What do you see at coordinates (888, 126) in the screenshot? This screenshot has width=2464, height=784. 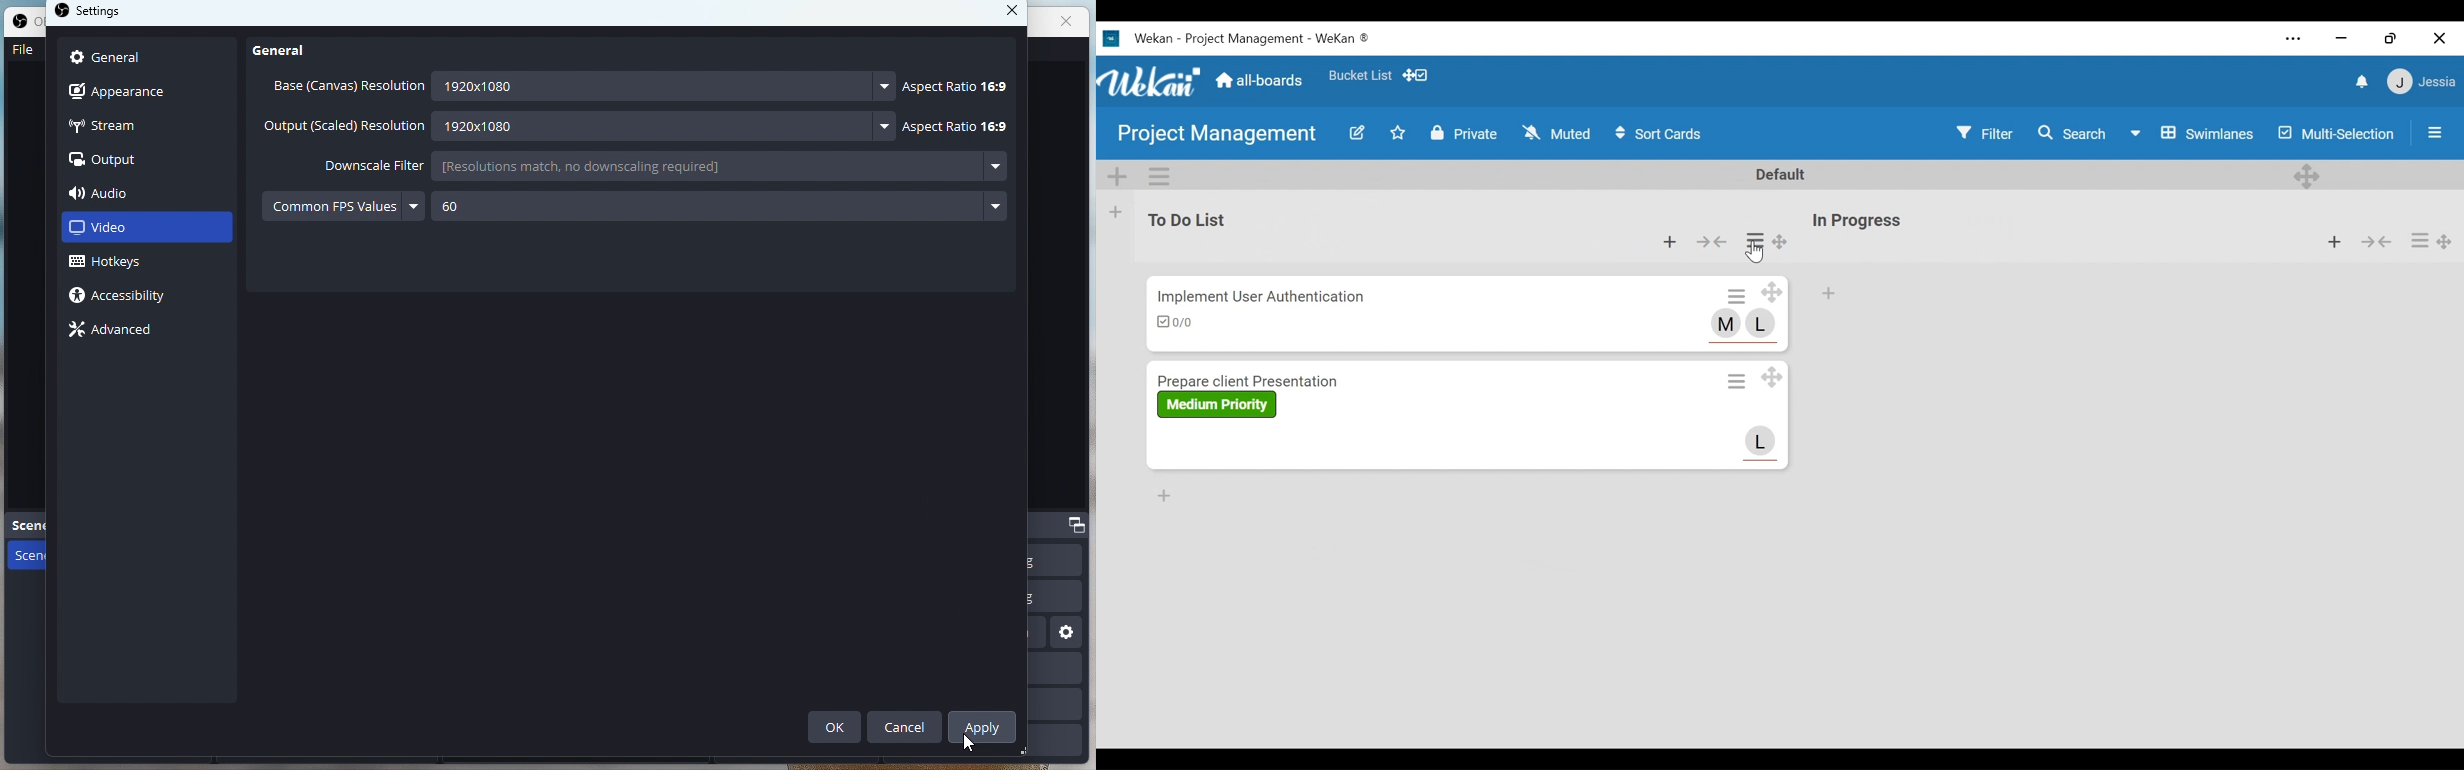 I see `more options` at bounding box center [888, 126].